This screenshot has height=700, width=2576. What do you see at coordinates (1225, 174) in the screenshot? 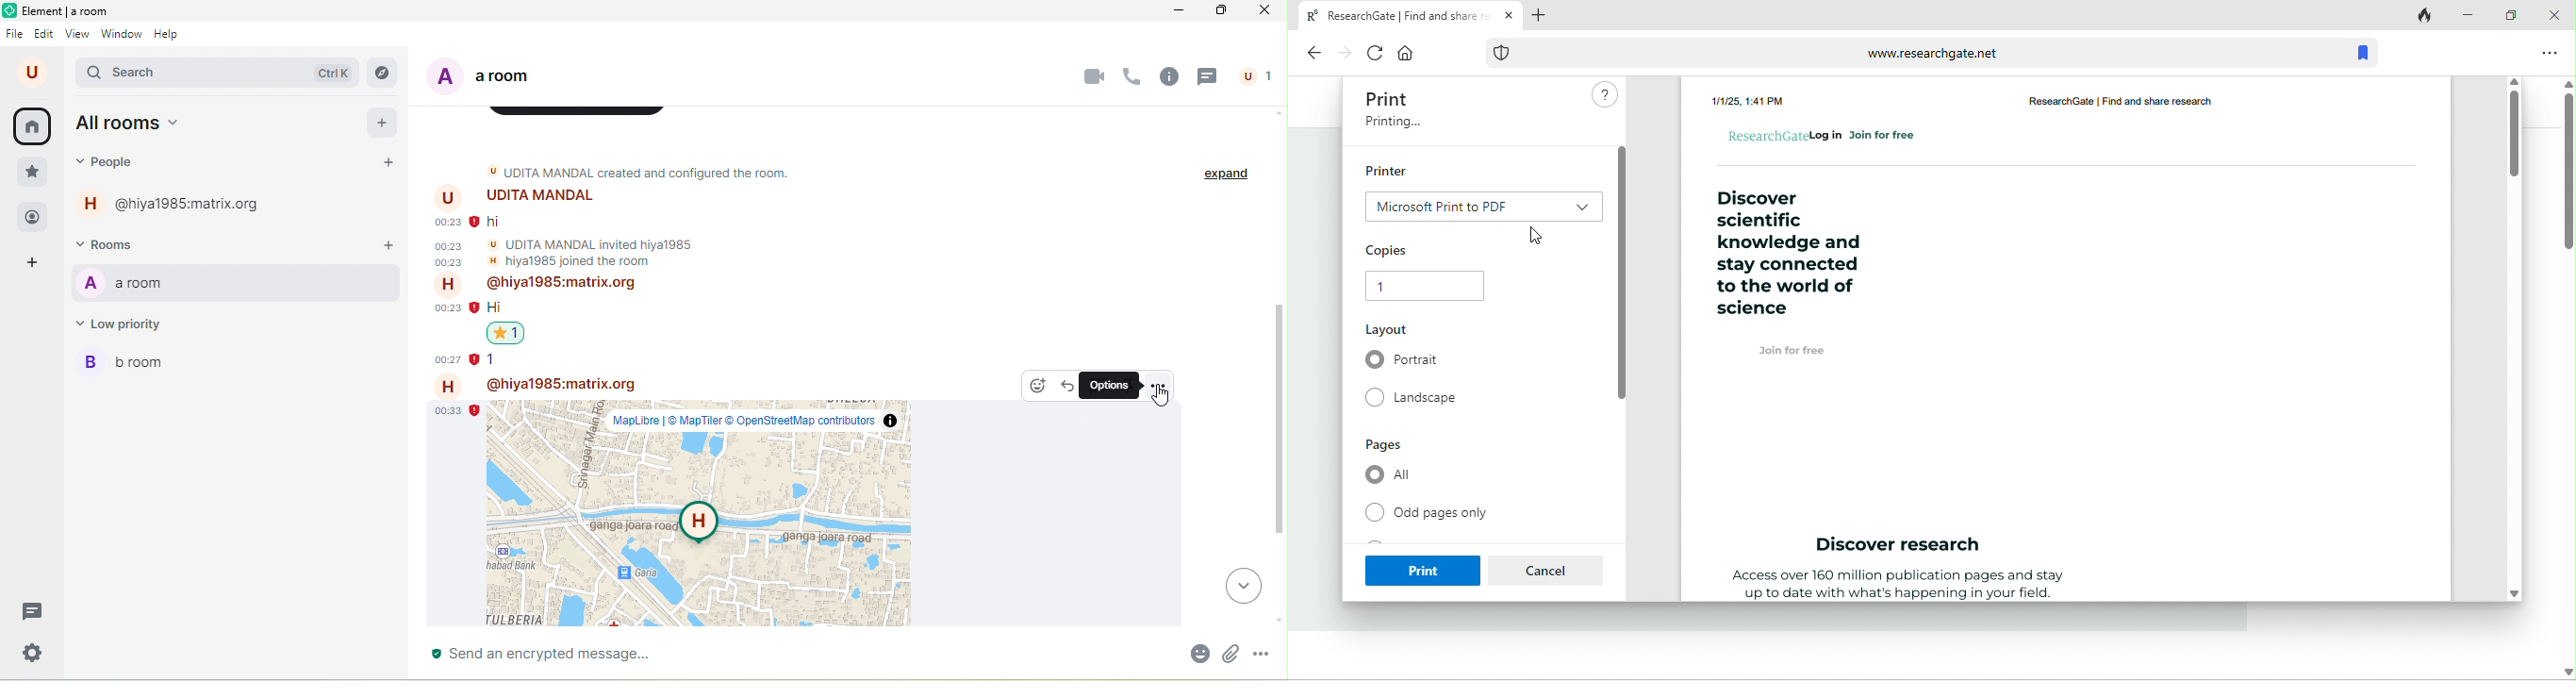
I see `expand` at bounding box center [1225, 174].